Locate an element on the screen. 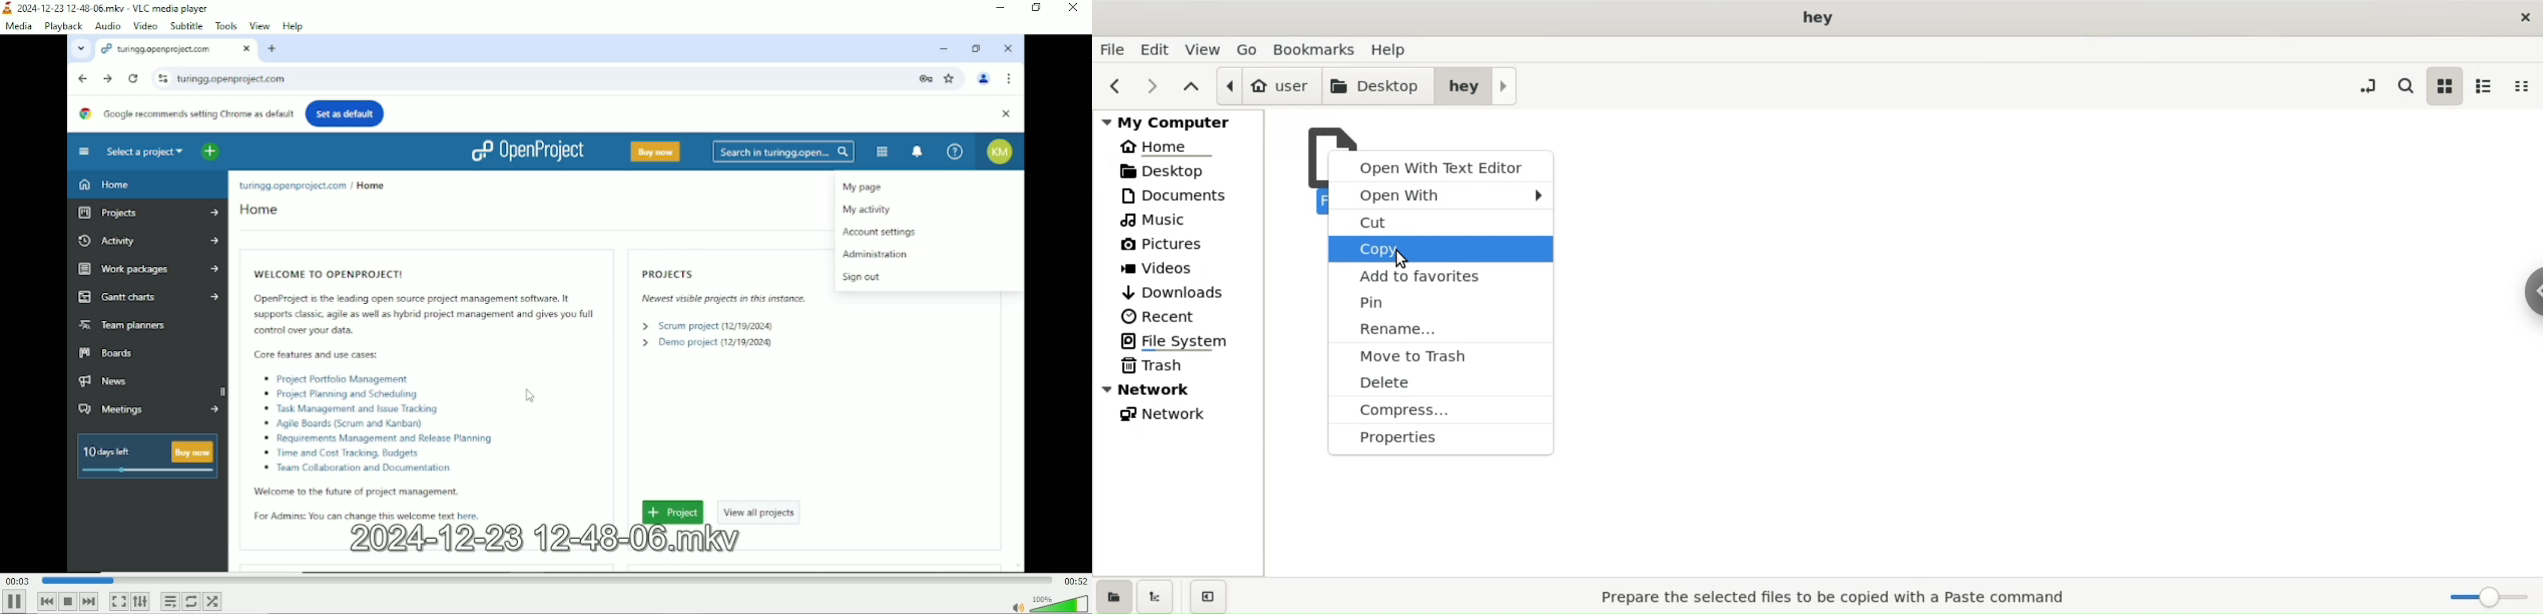 The image size is (2548, 616). file system is located at coordinates (1183, 341).